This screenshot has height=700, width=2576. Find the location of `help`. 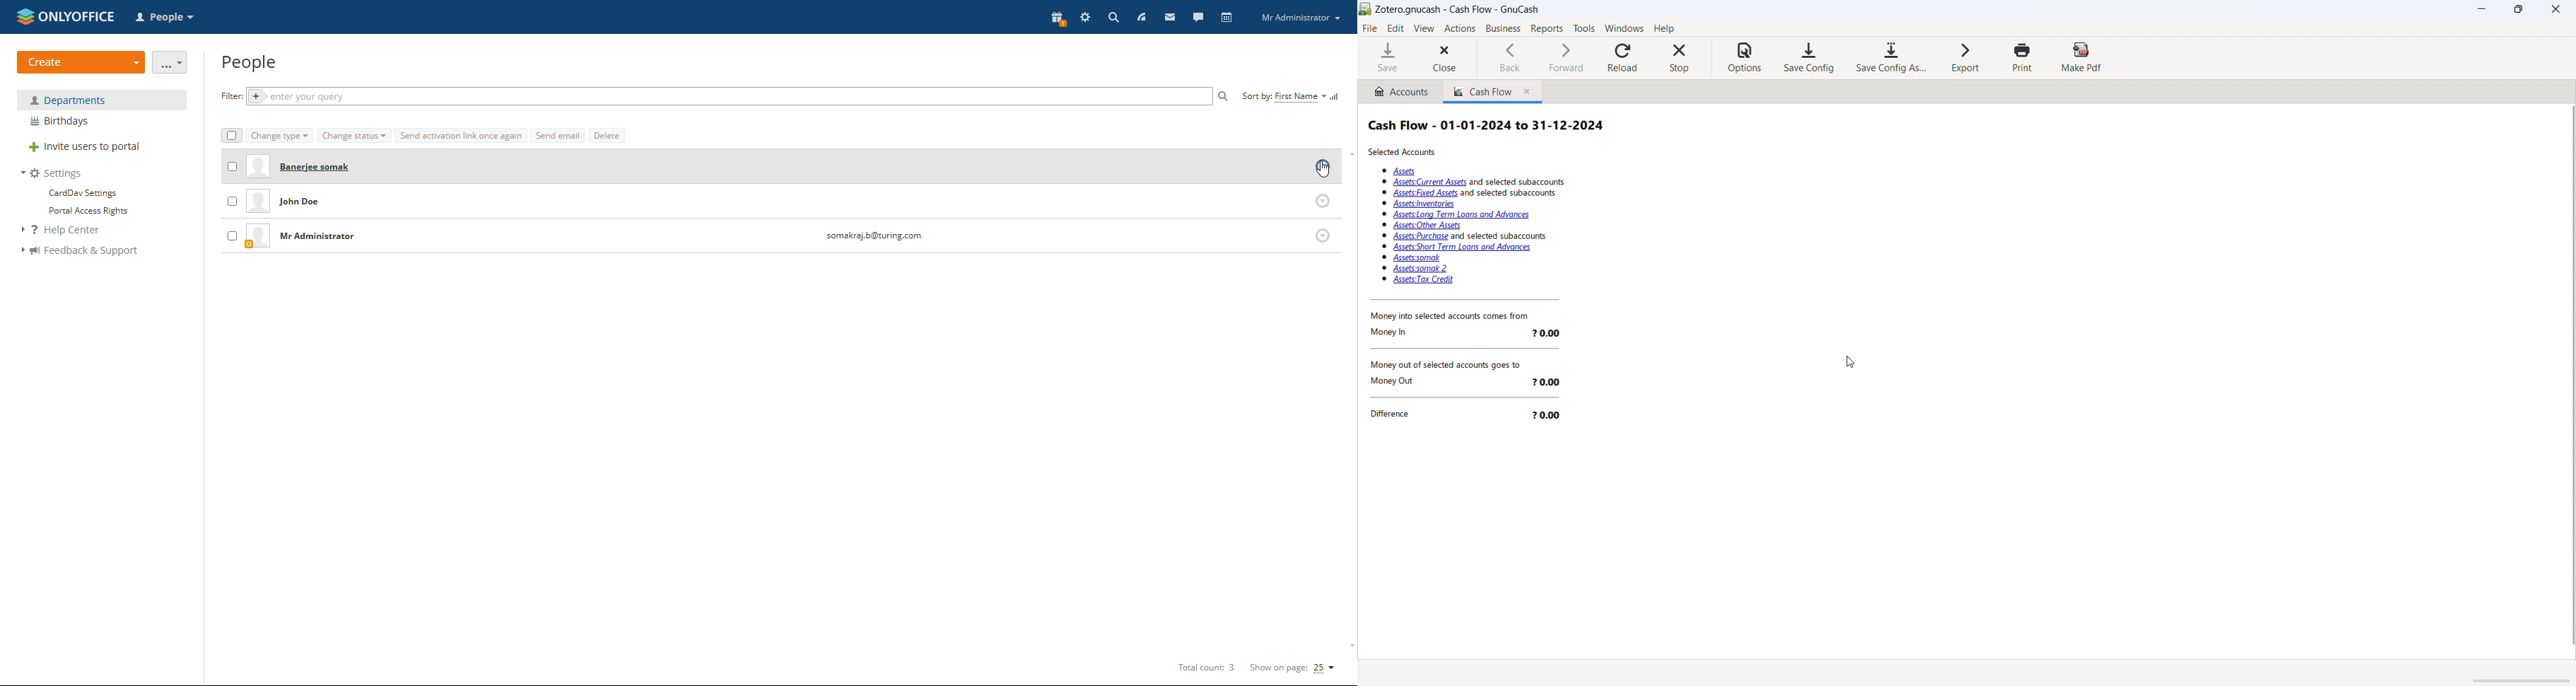

help is located at coordinates (1663, 29).